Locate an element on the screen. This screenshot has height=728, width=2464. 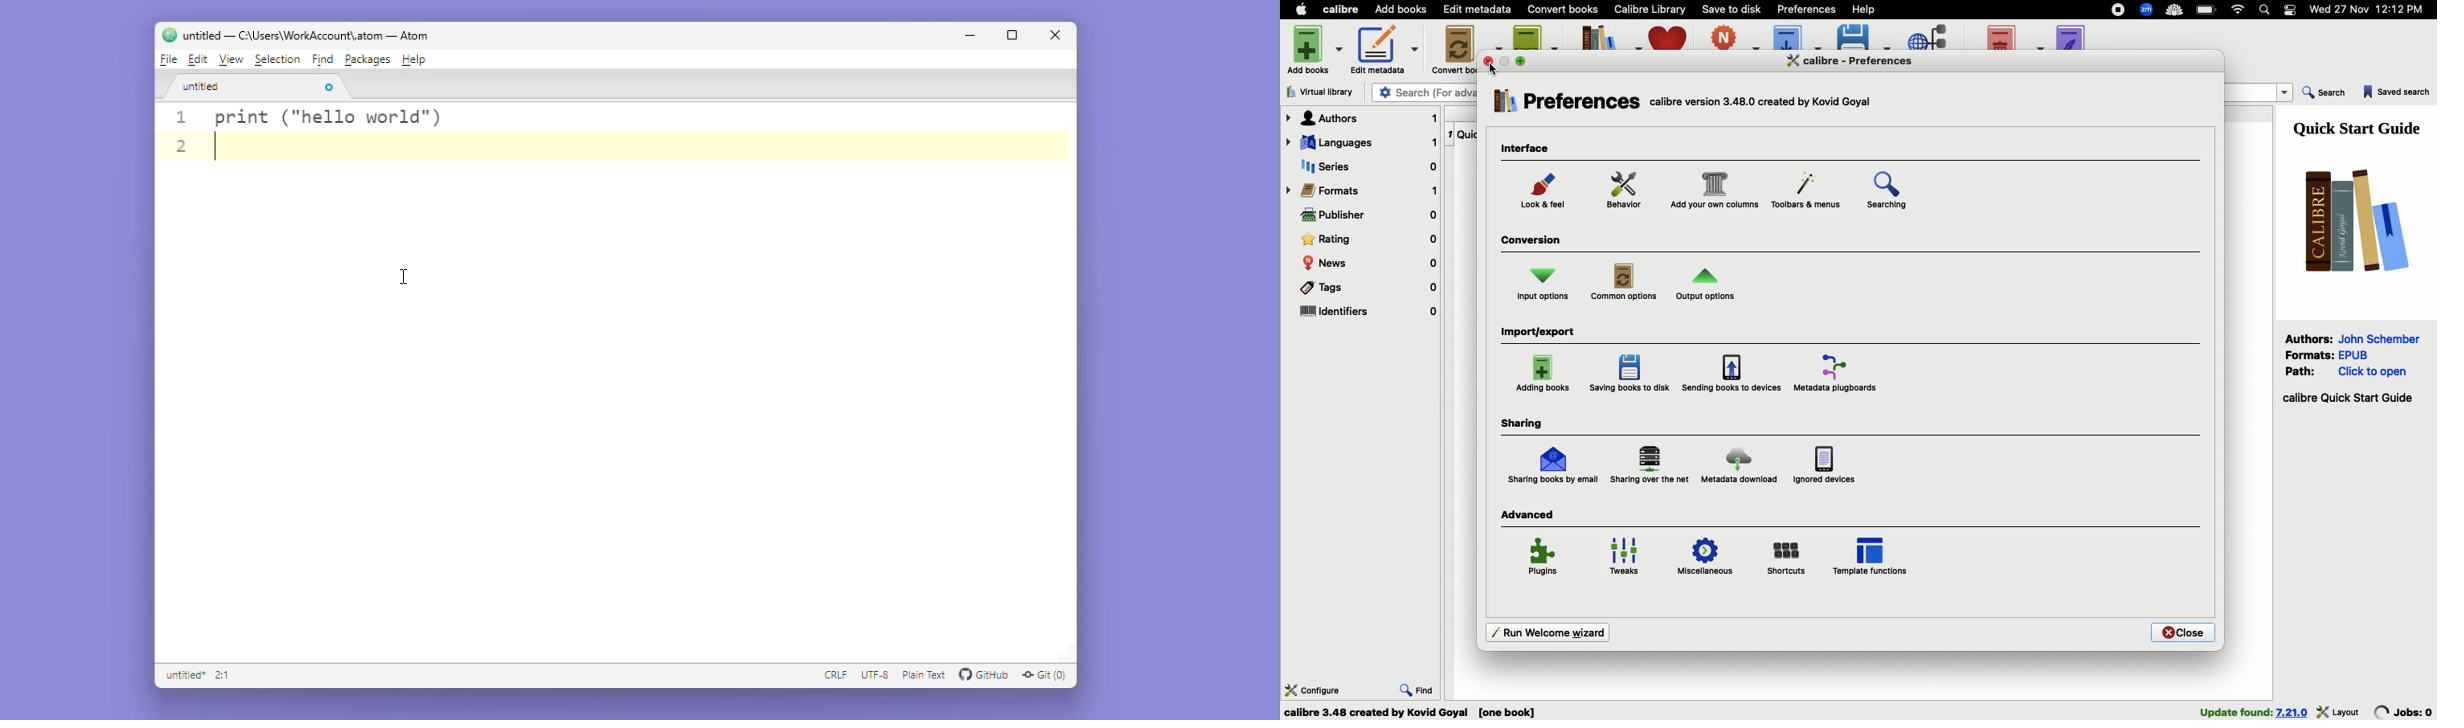
github is located at coordinates (985, 676).